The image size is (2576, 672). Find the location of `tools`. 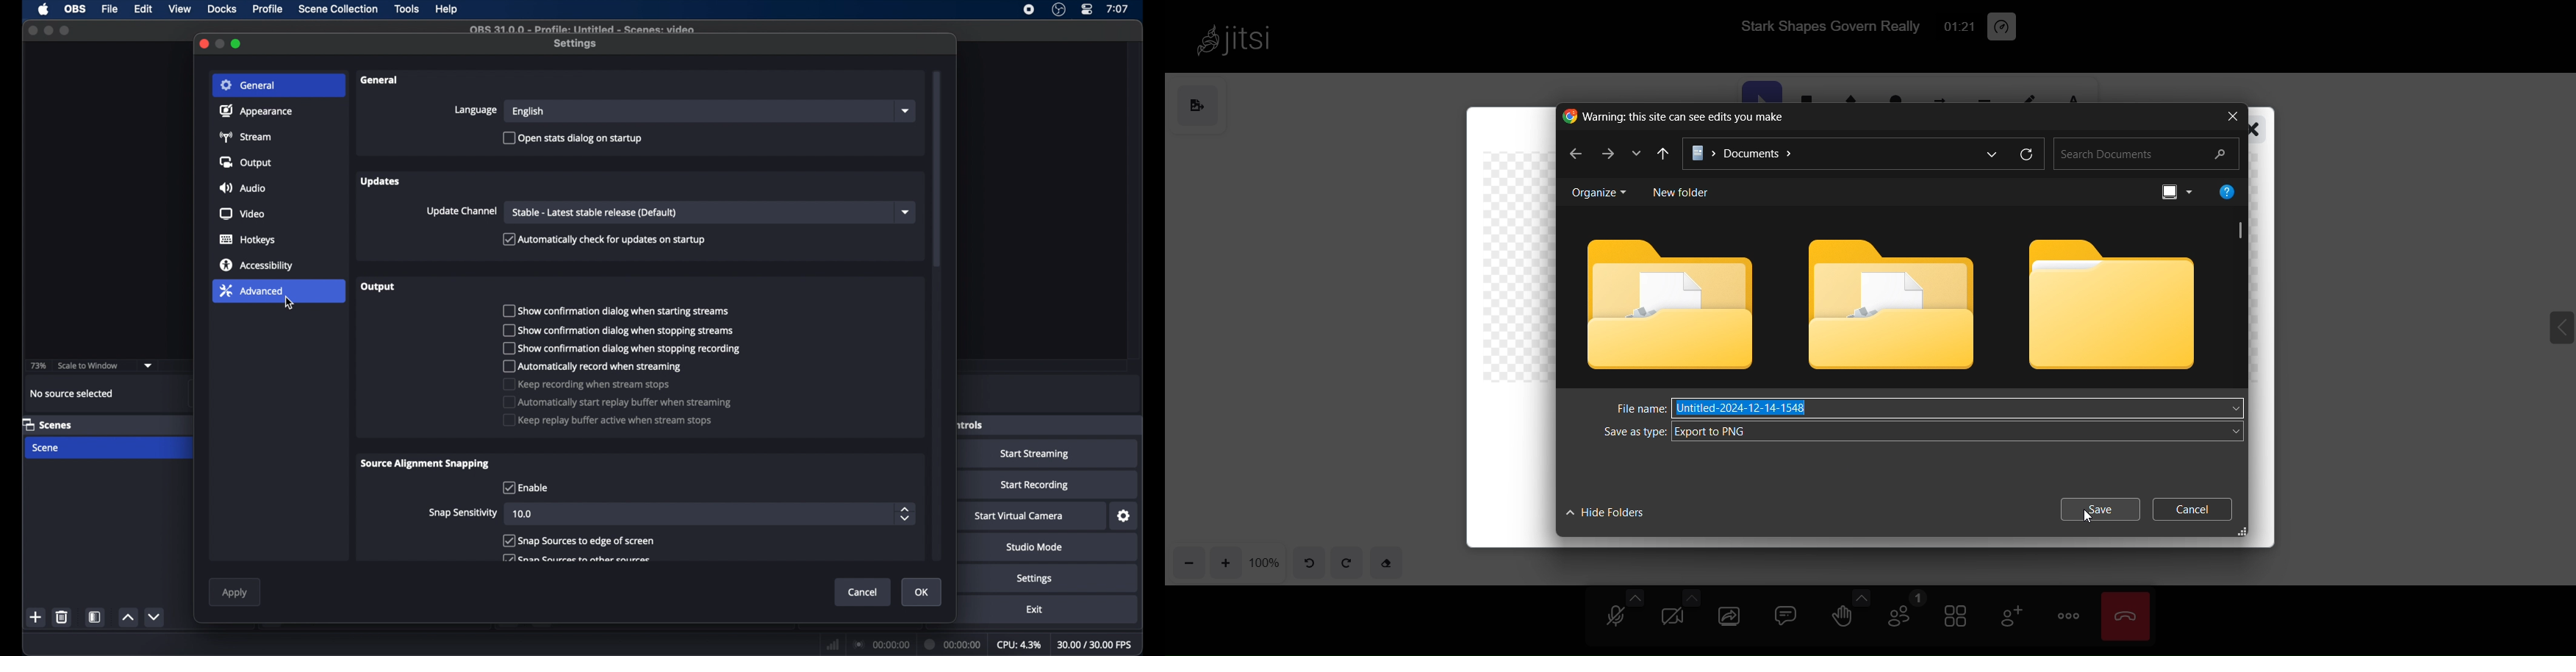

tools is located at coordinates (407, 9).